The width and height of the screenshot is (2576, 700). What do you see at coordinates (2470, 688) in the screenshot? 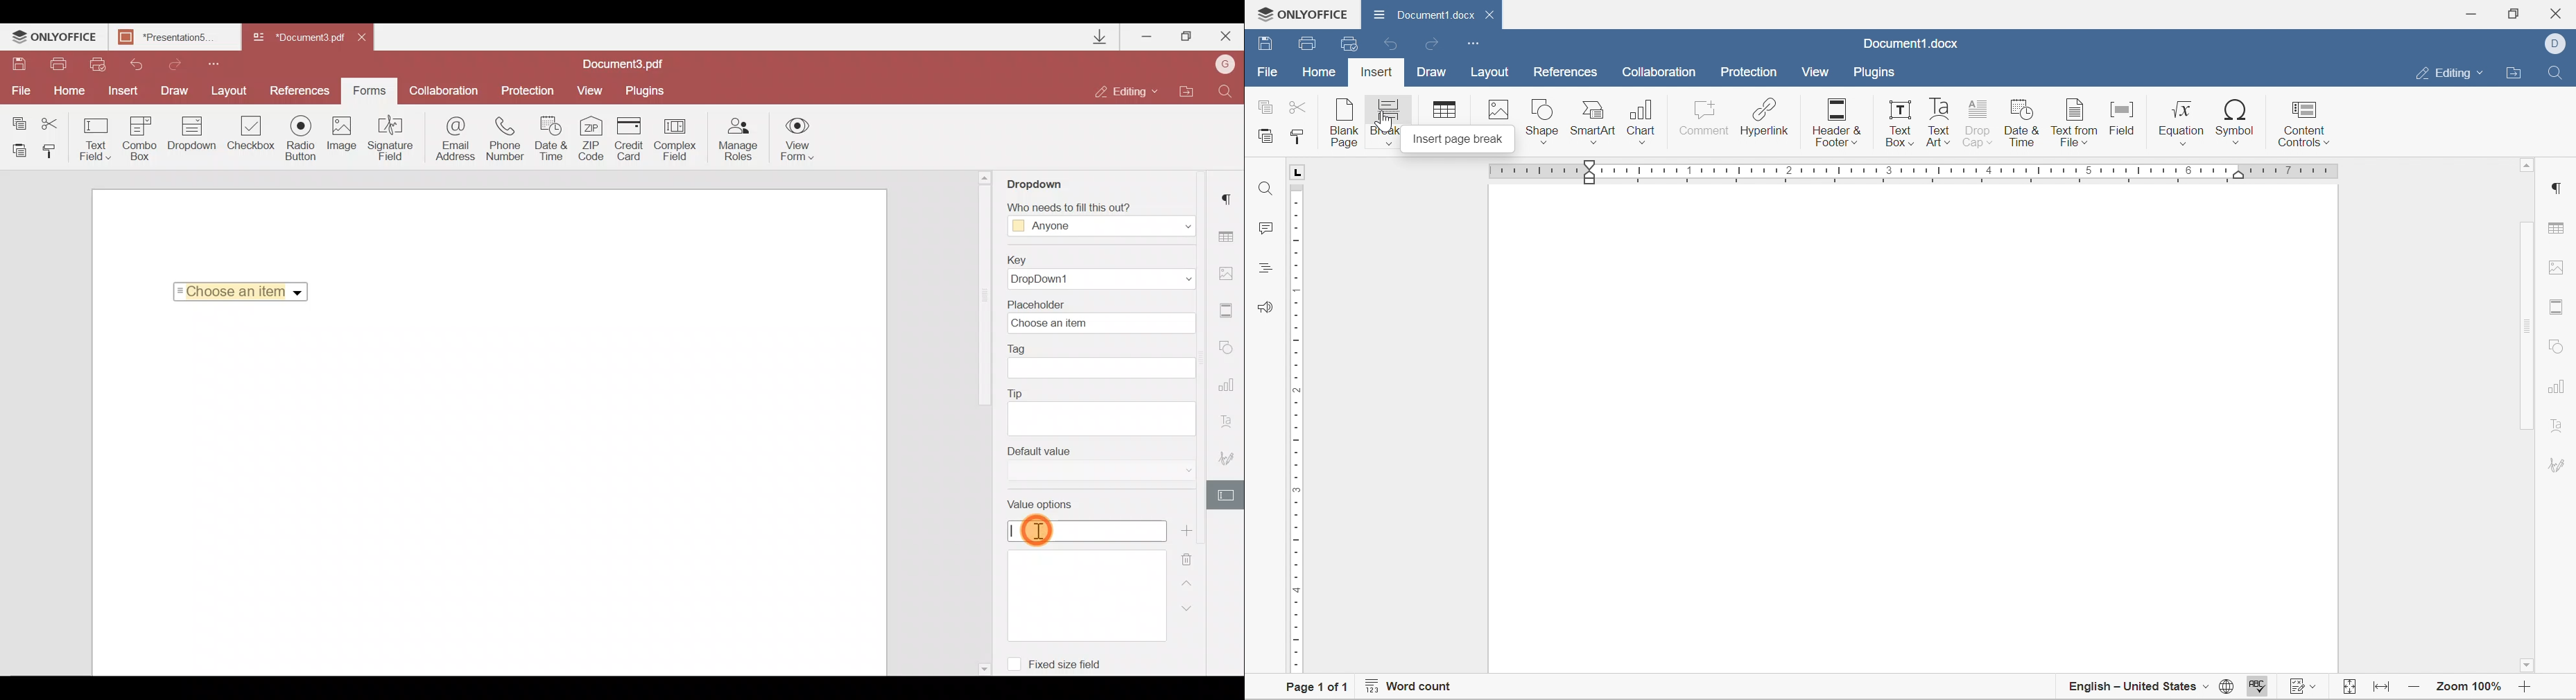
I see `Zoom 100%` at bounding box center [2470, 688].